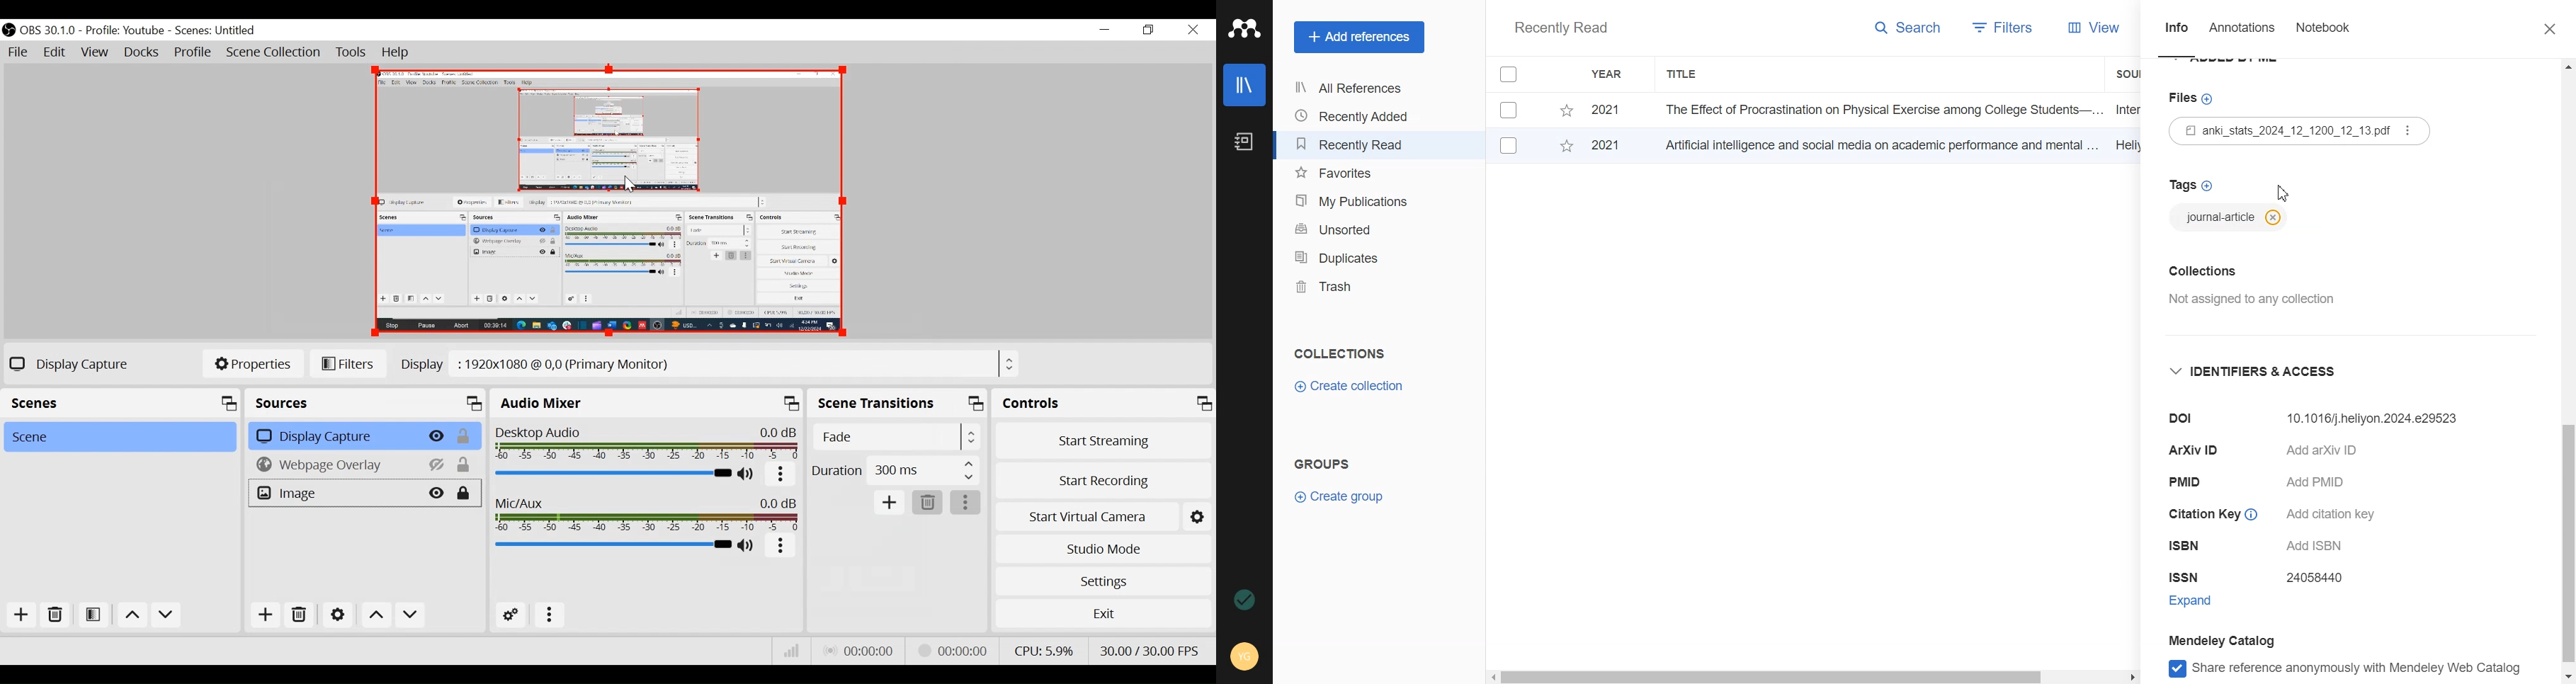 The height and width of the screenshot is (700, 2576). What do you see at coordinates (1359, 38) in the screenshot?
I see `Add references` at bounding box center [1359, 38].